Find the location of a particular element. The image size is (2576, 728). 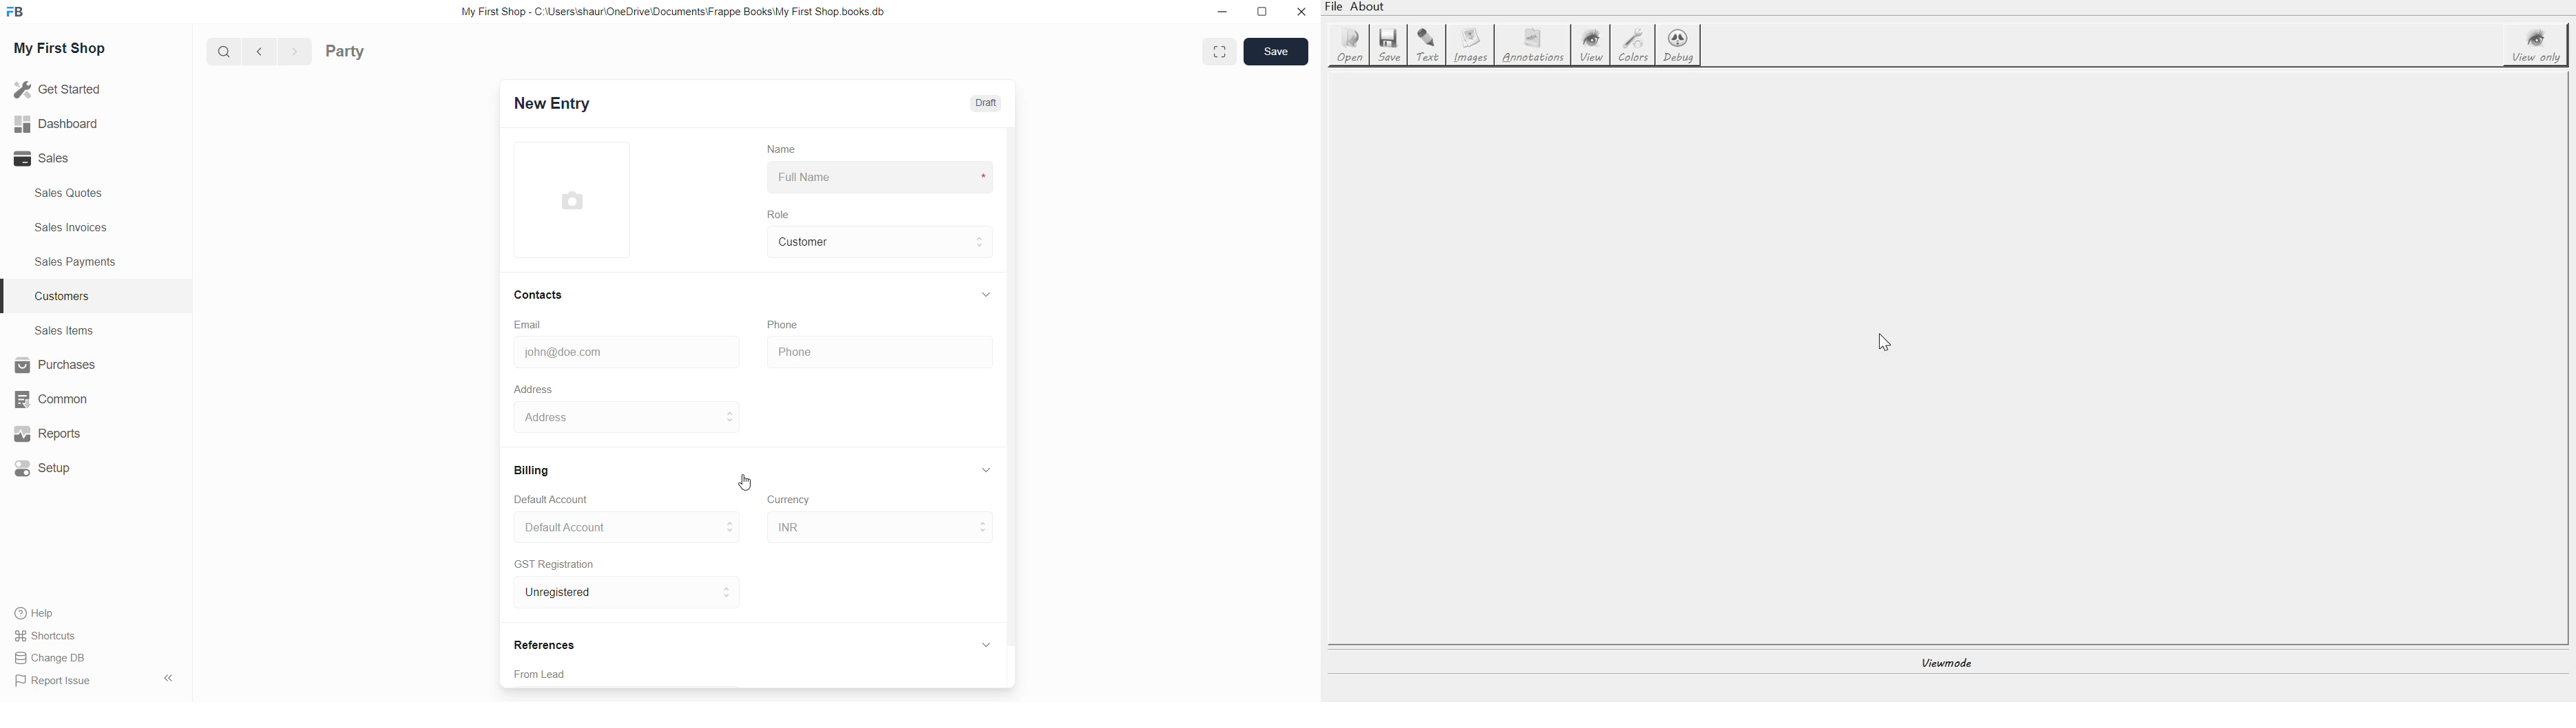

Report Issue is located at coordinates (54, 680).